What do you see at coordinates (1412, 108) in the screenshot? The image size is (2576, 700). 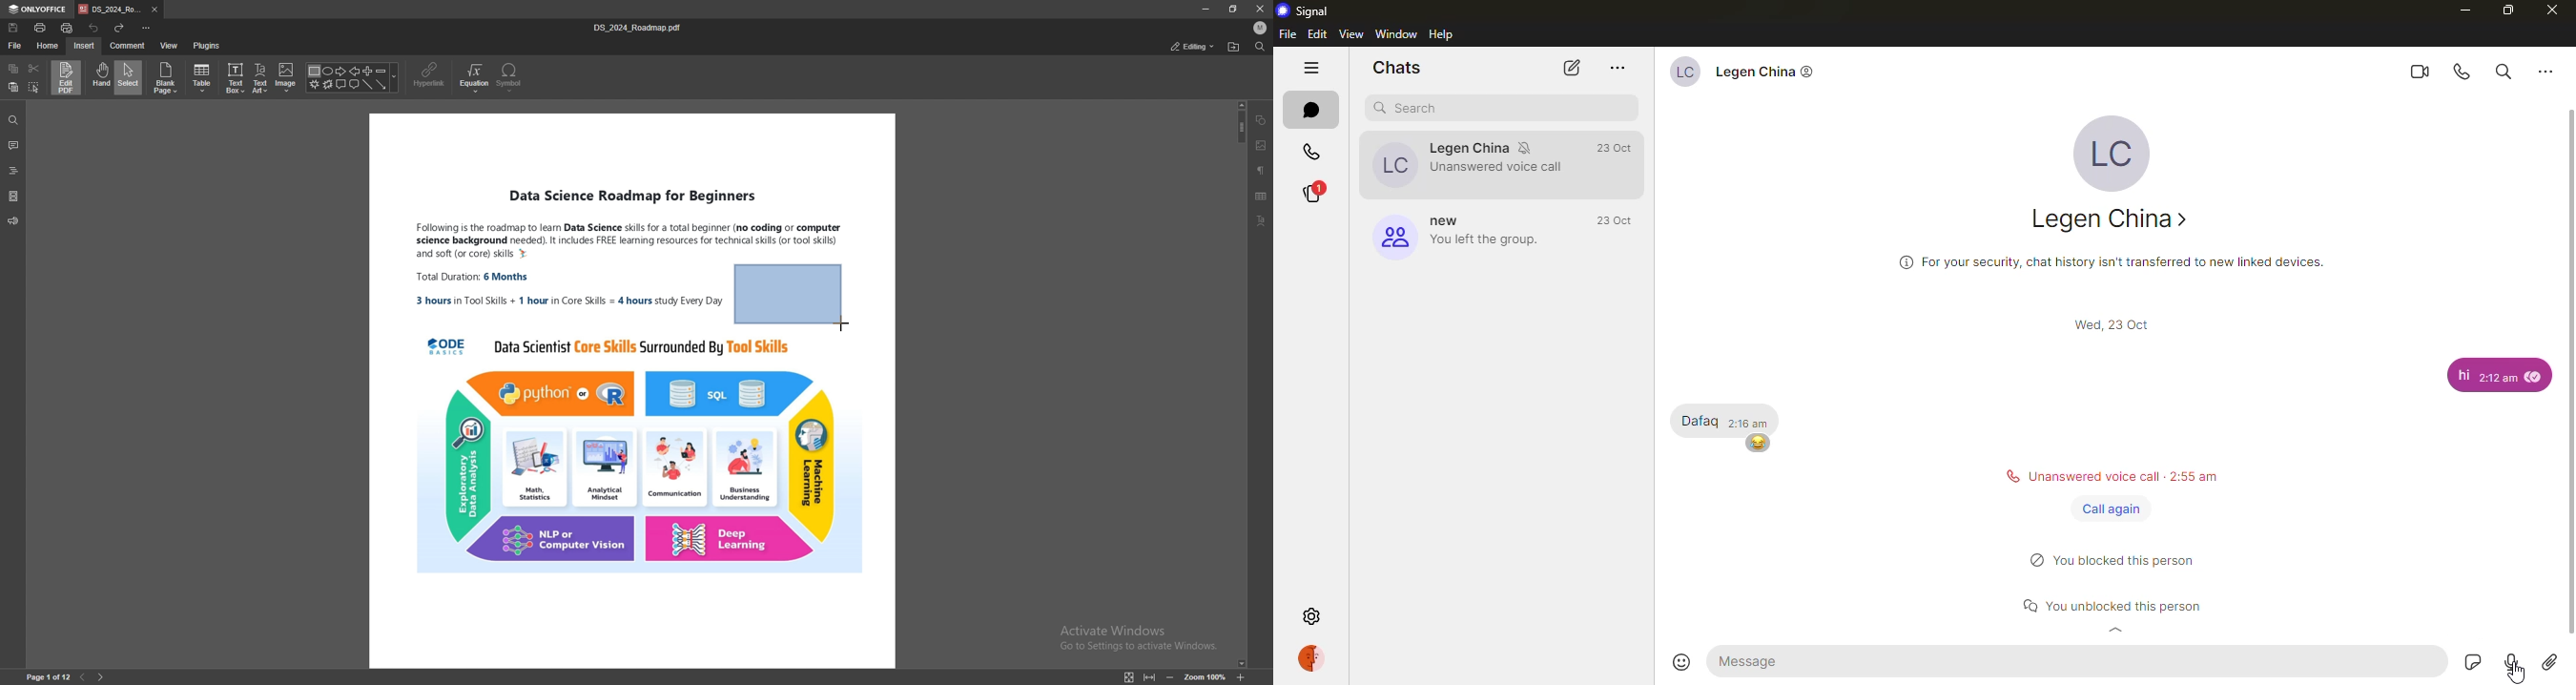 I see `search` at bounding box center [1412, 108].